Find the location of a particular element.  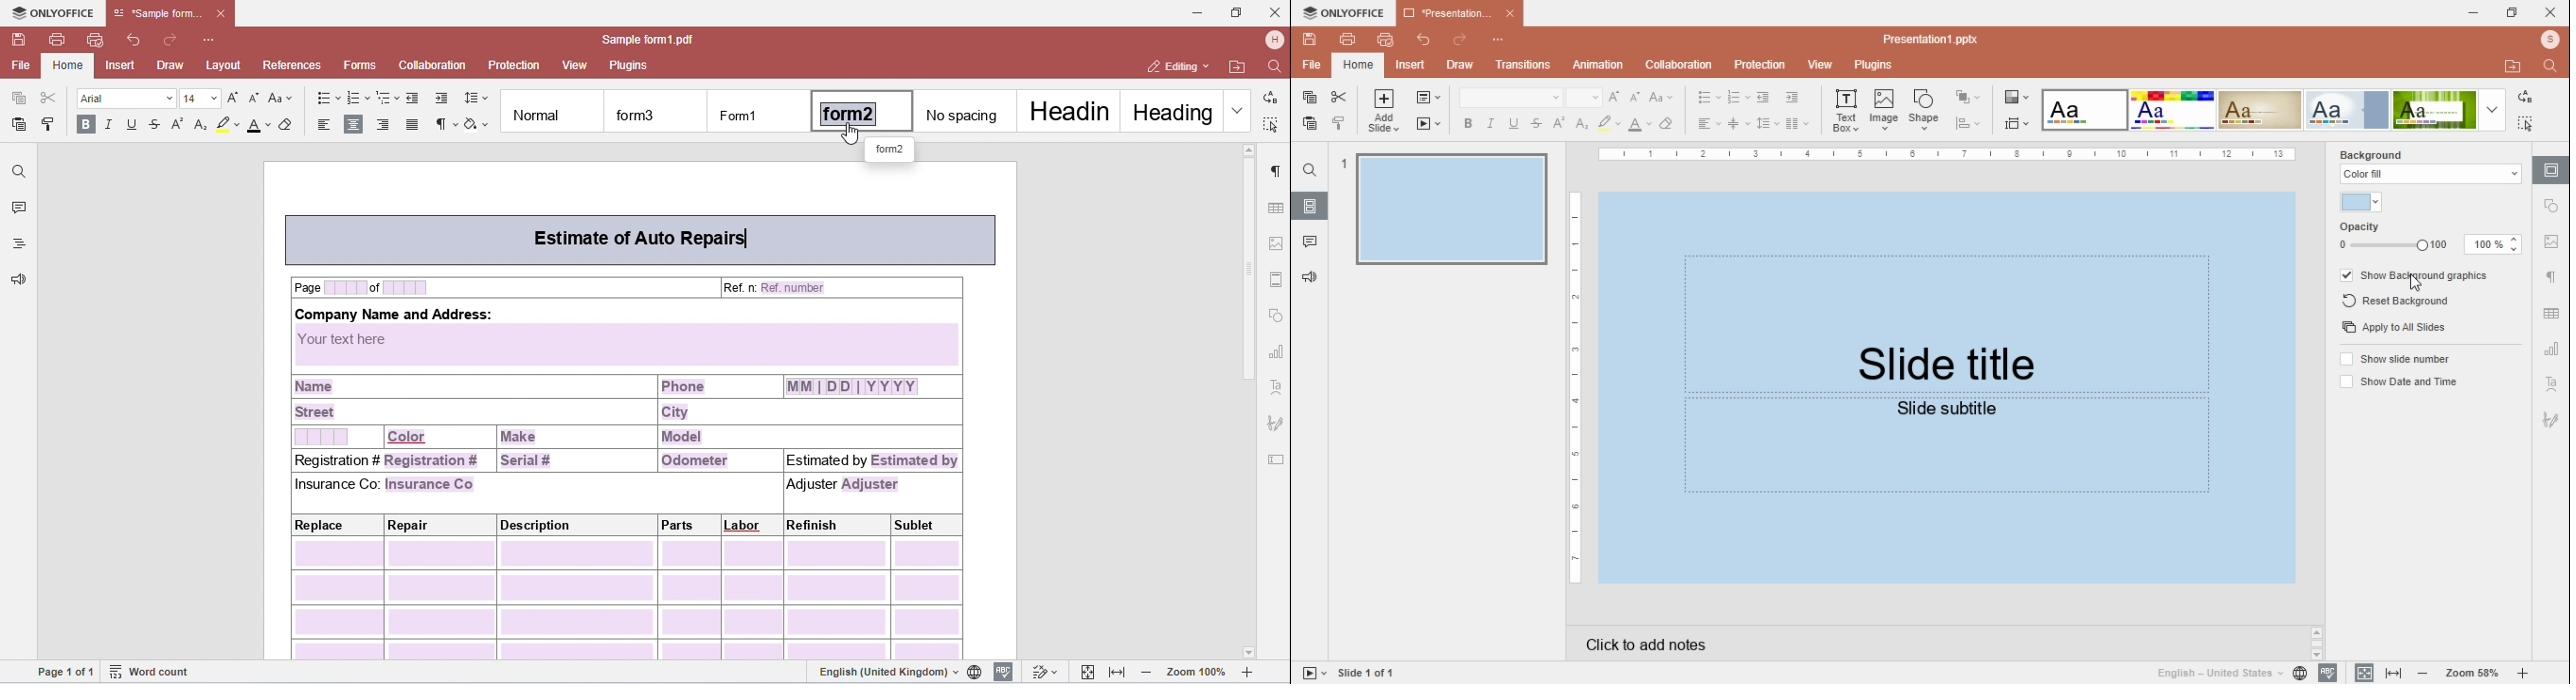

font color is located at coordinates (1640, 124).